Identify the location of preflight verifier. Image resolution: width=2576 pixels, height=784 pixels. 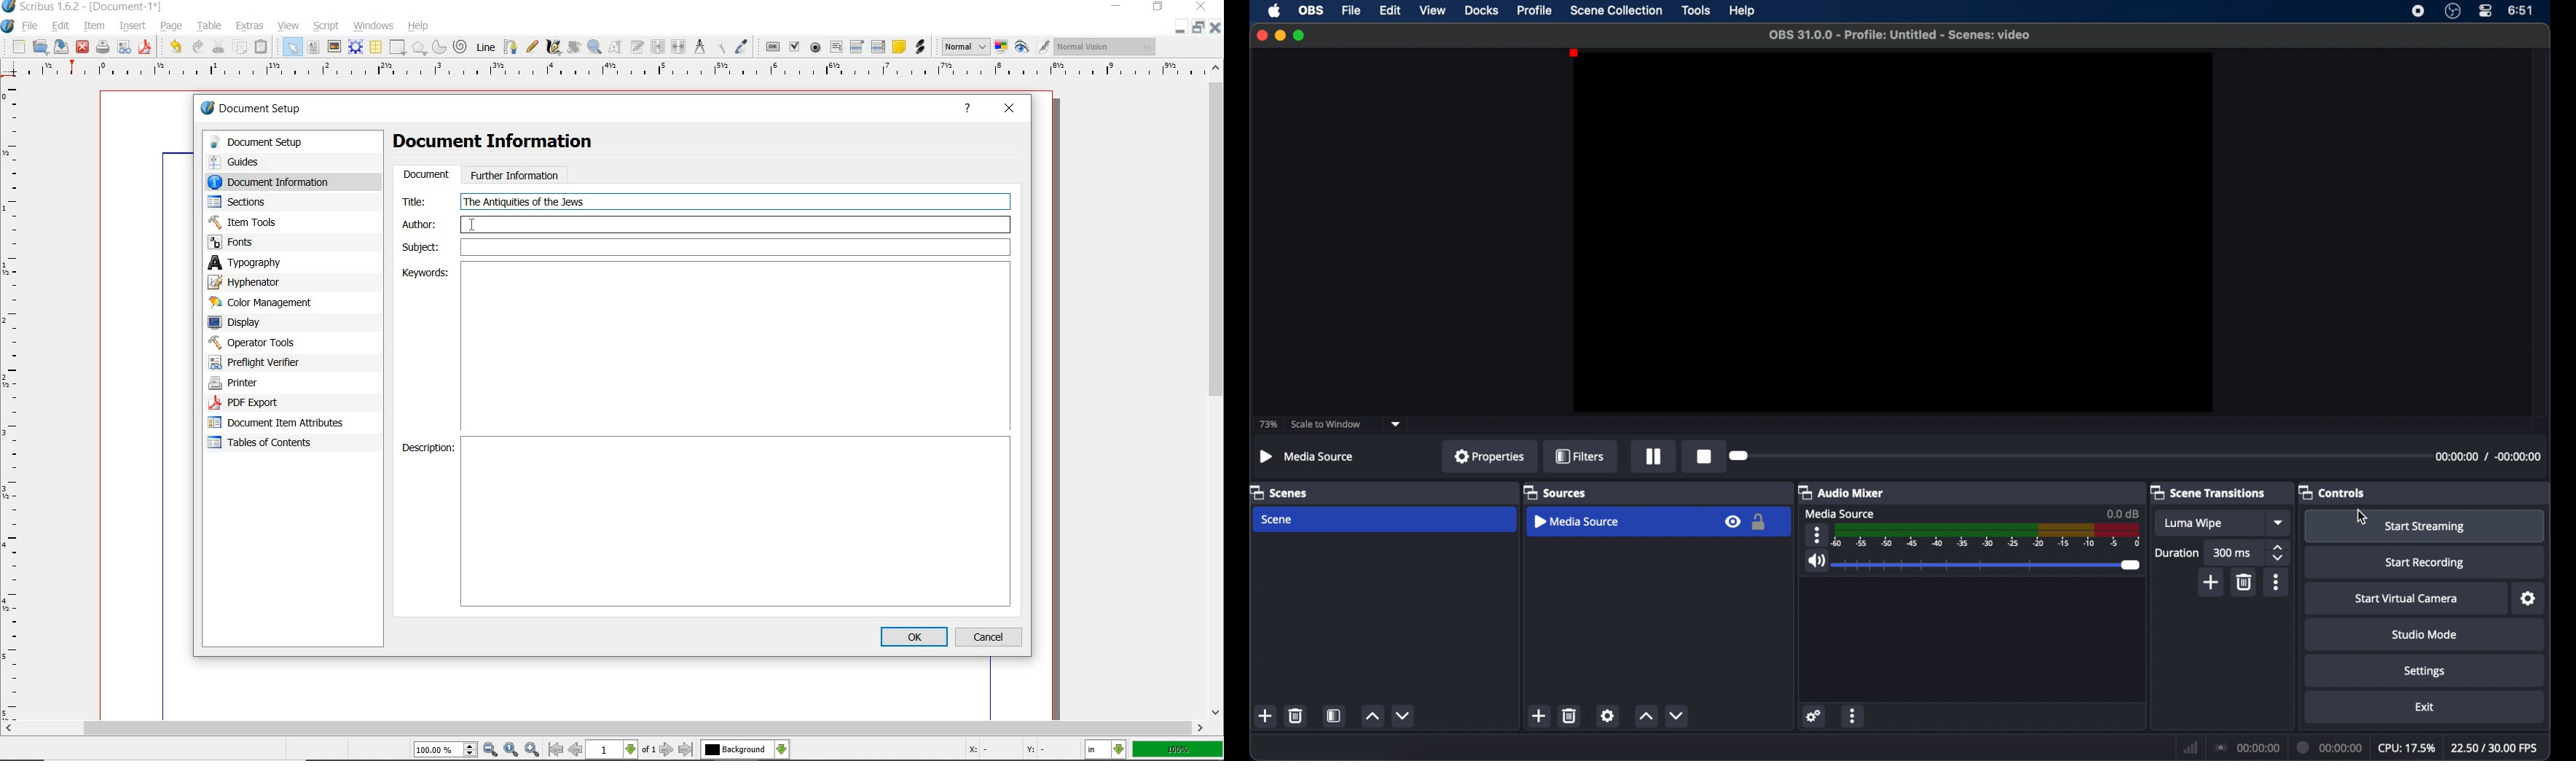
(263, 362).